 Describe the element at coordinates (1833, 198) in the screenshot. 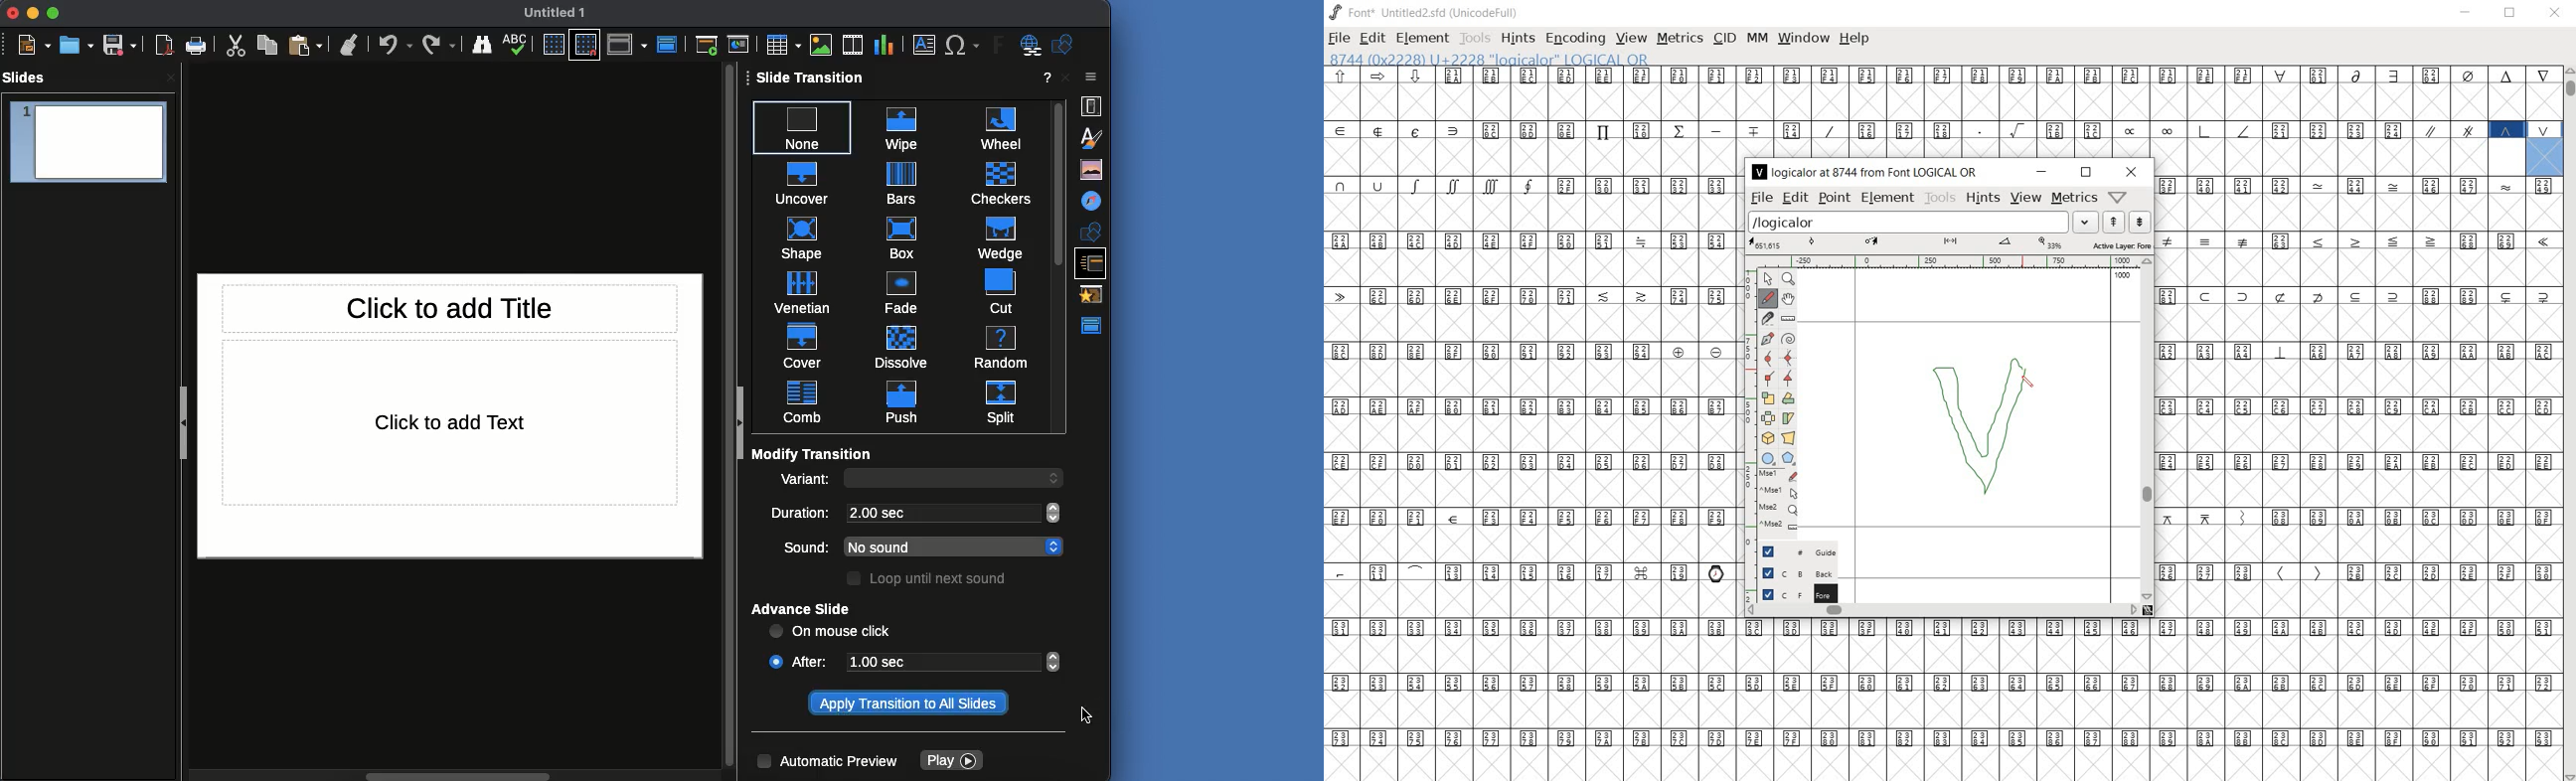

I see `point` at that location.